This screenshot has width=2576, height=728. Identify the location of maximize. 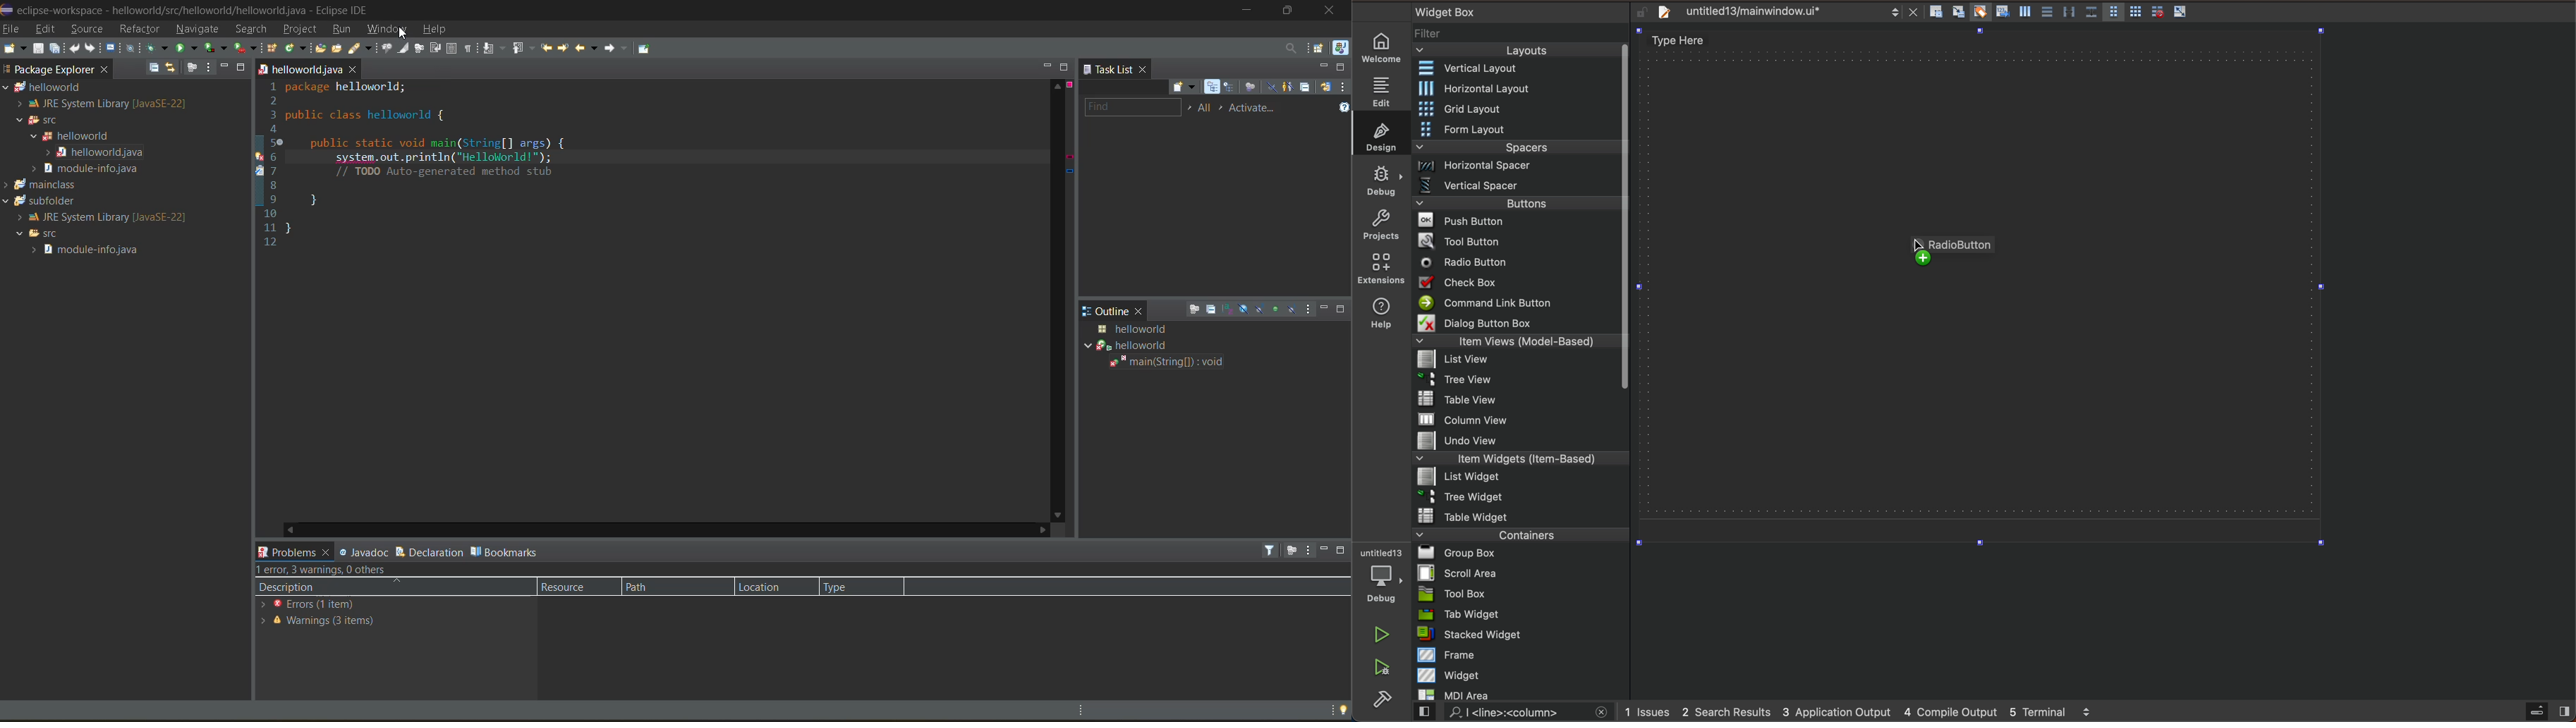
(241, 68).